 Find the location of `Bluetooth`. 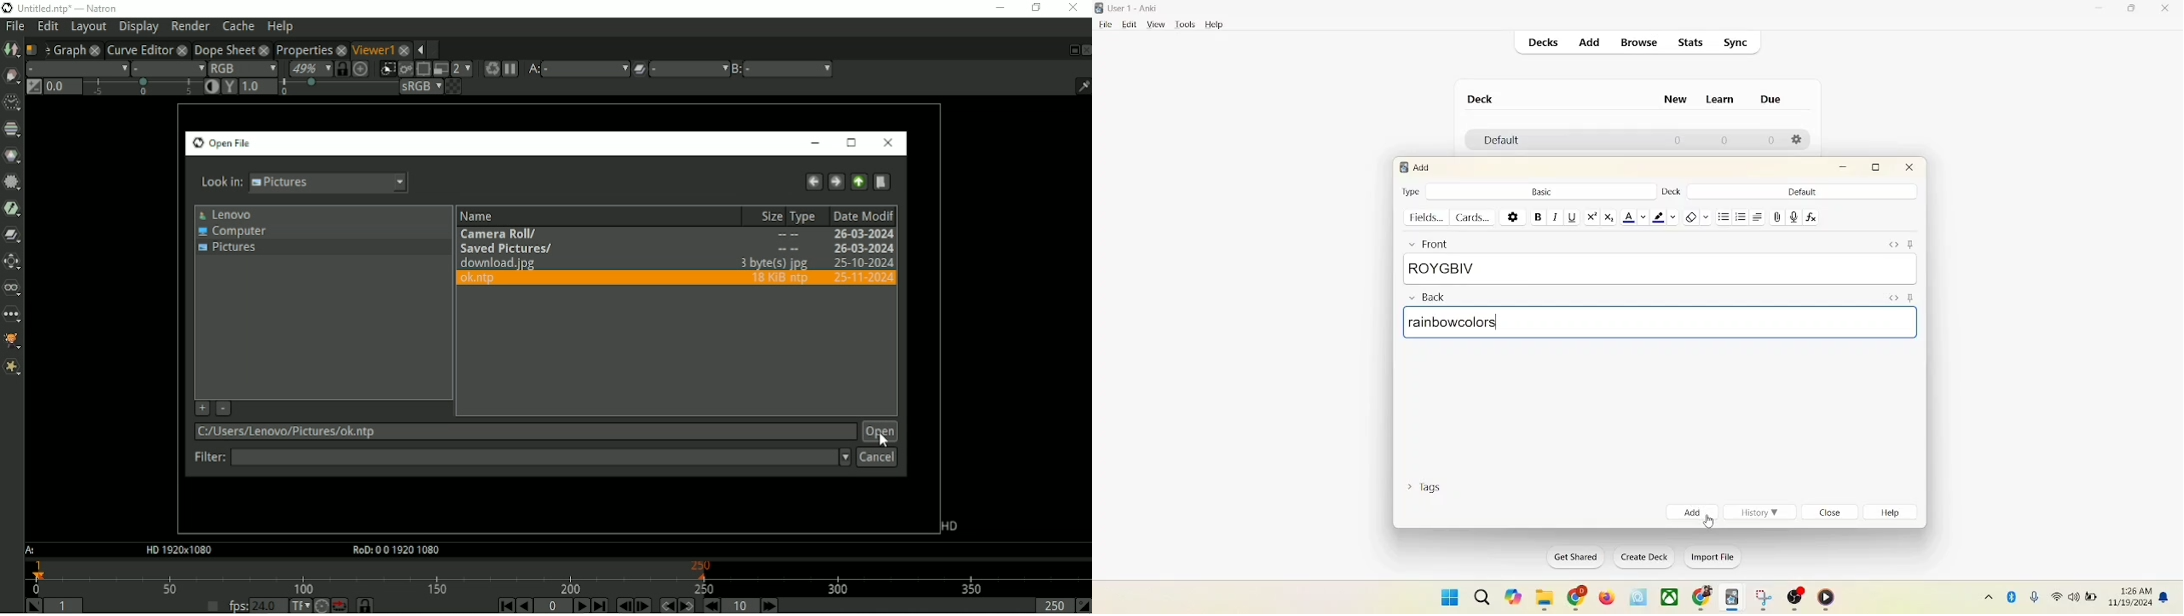

Bluetooth is located at coordinates (2013, 594).